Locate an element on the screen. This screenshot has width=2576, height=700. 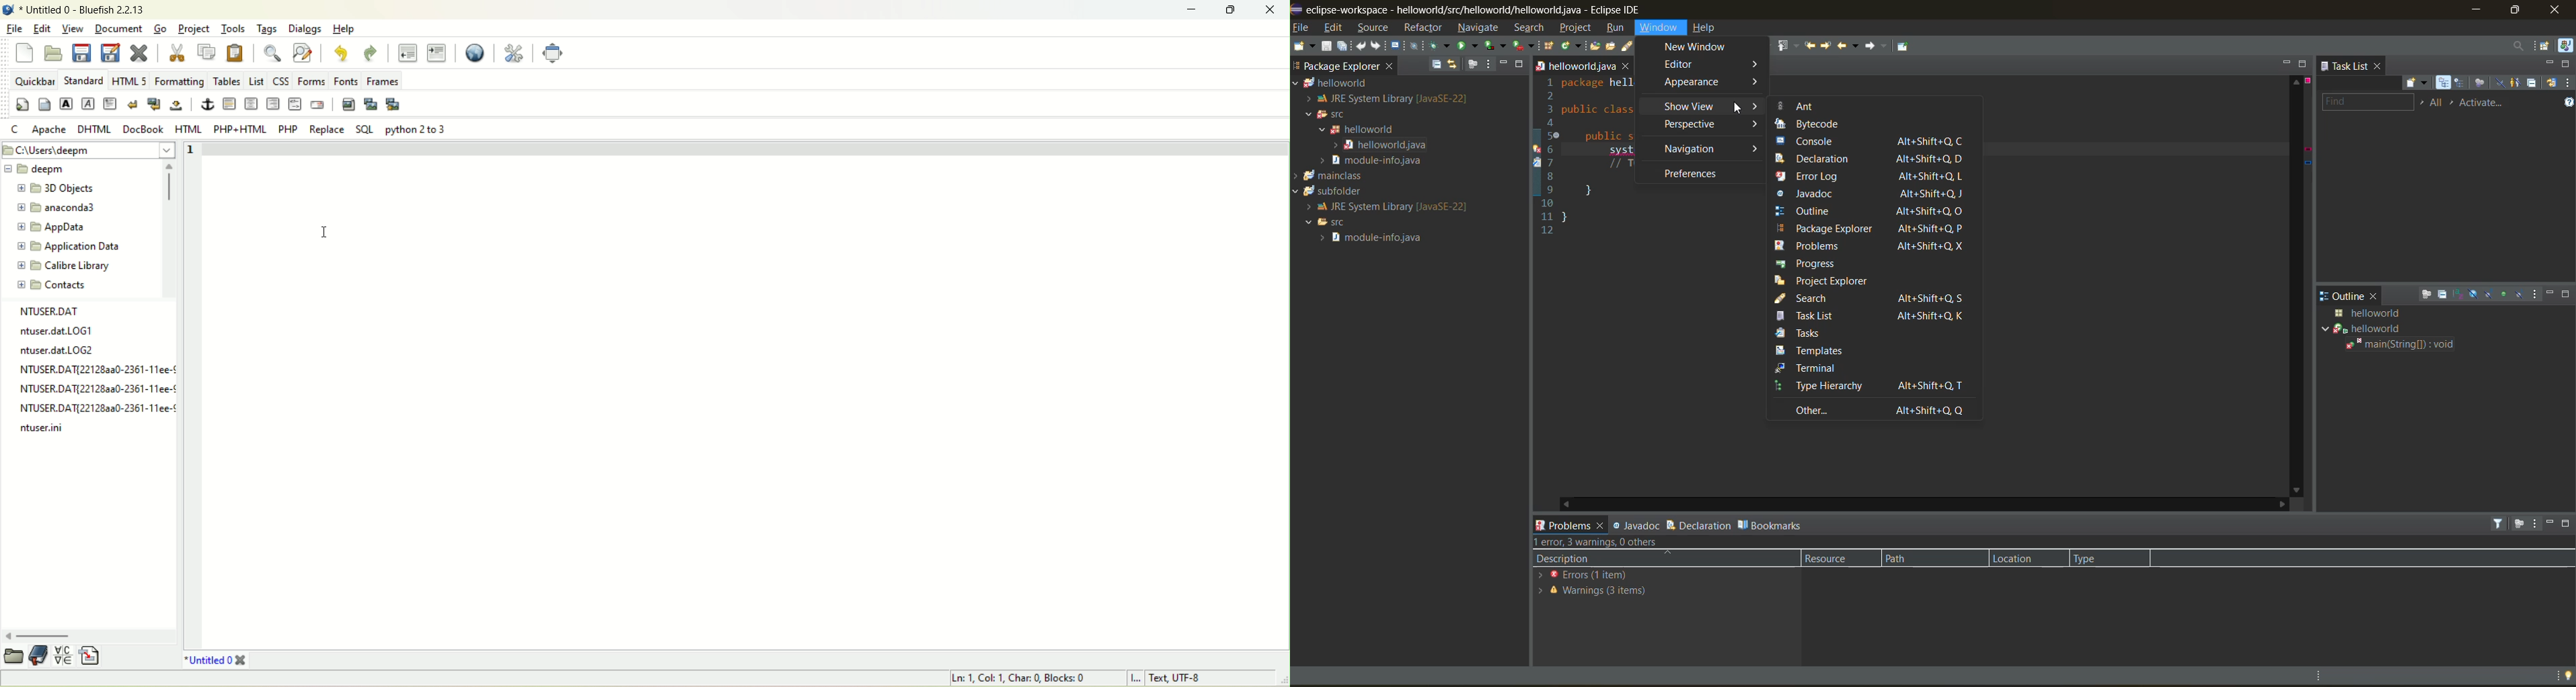
new java package is located at coordinates (1550, 46).